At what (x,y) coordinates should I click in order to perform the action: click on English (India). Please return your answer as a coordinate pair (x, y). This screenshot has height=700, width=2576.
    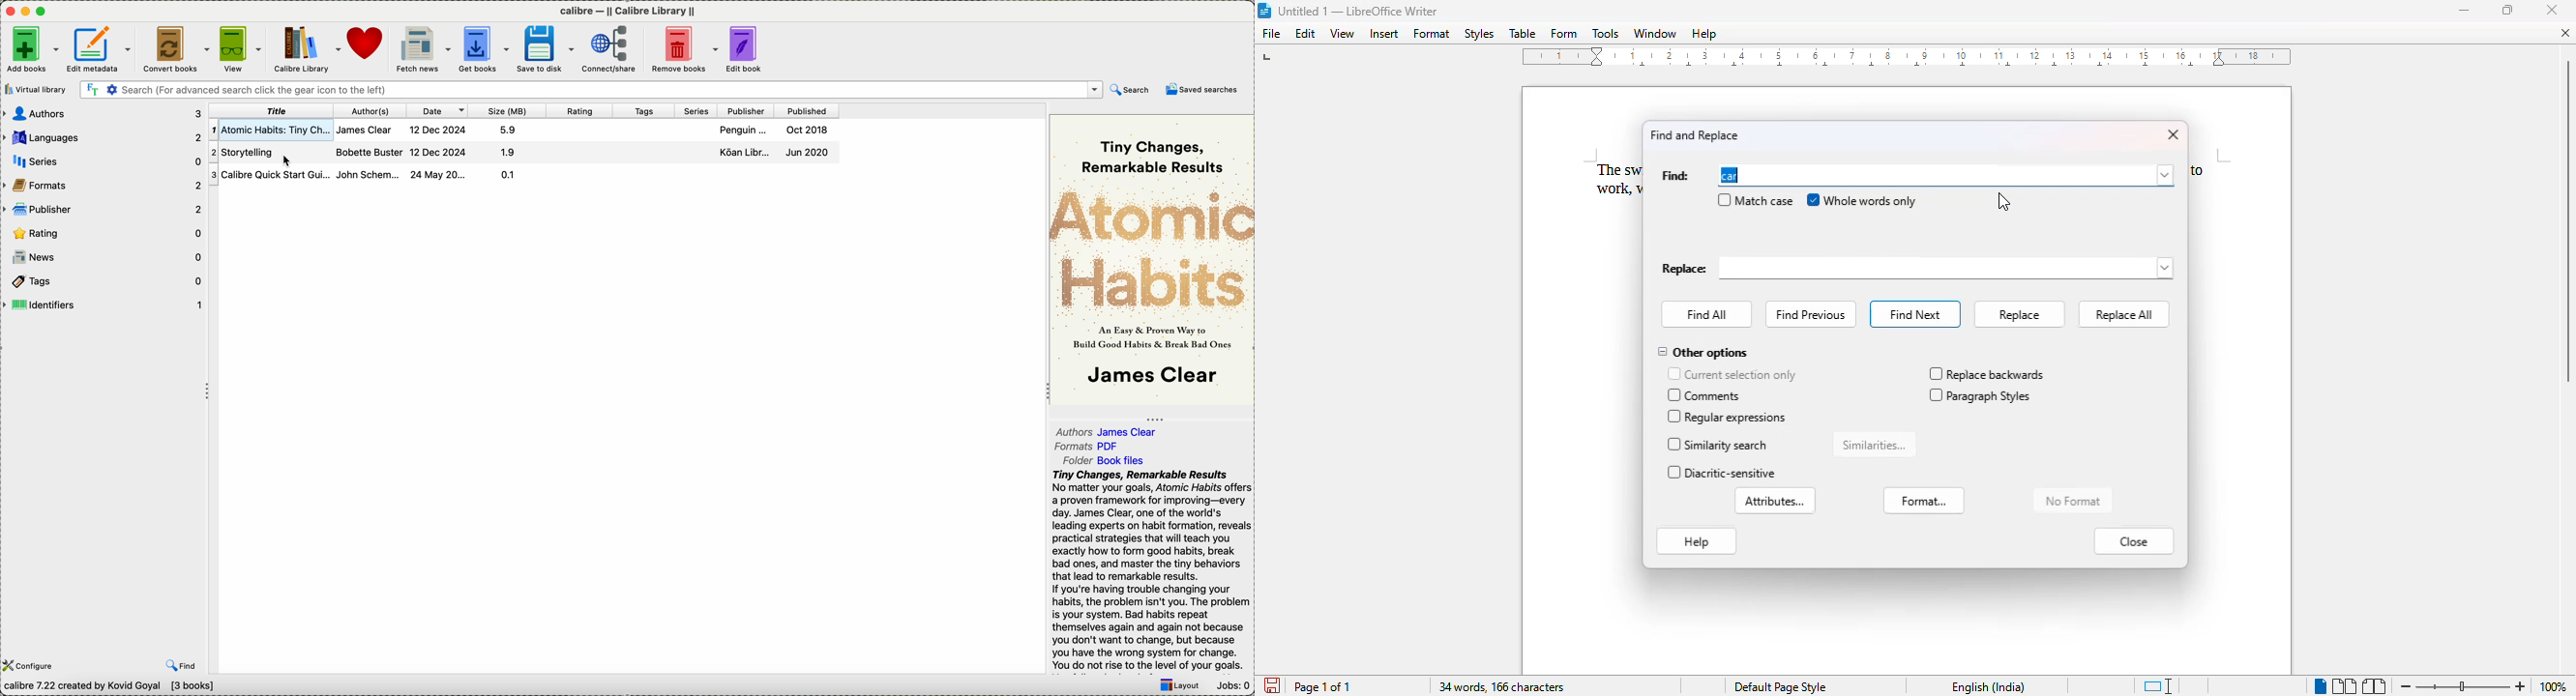
    Looking at the image, I should click on (1987, 687).